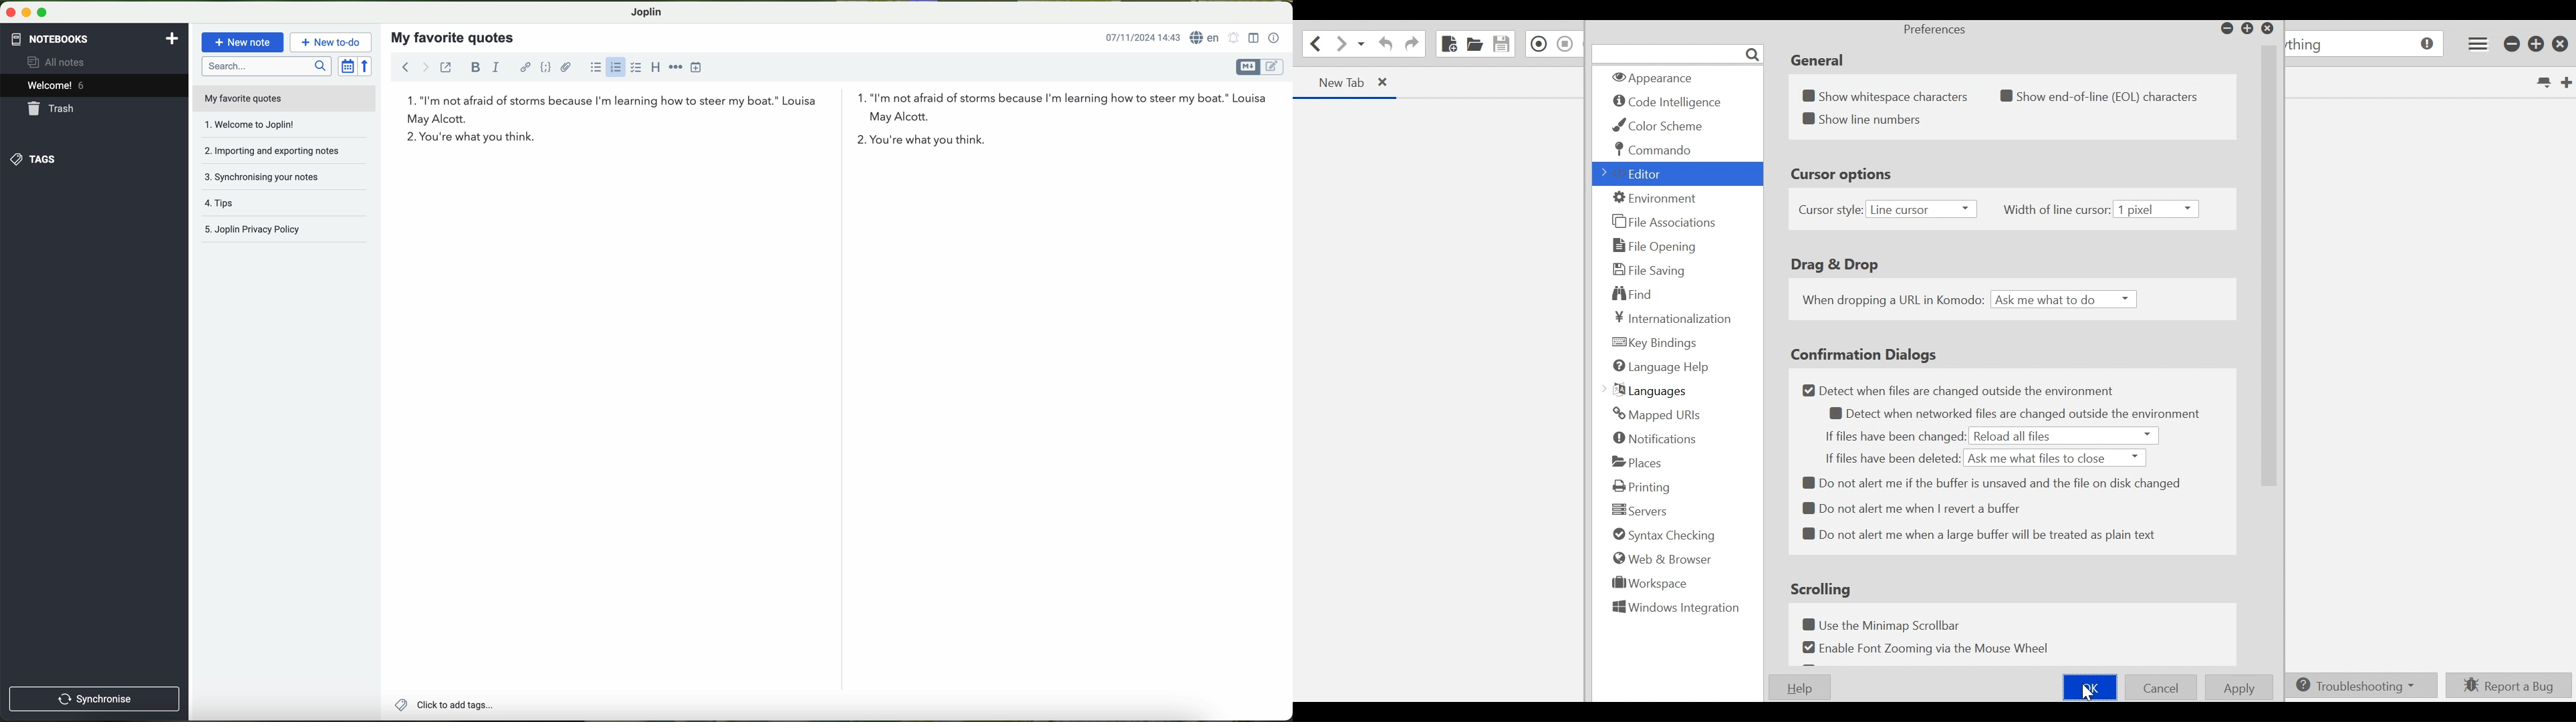  What do you see at coordinates (1656, 415) in the screenshot?
I see `Mapped URLs` at bounding box center [1656, 415].